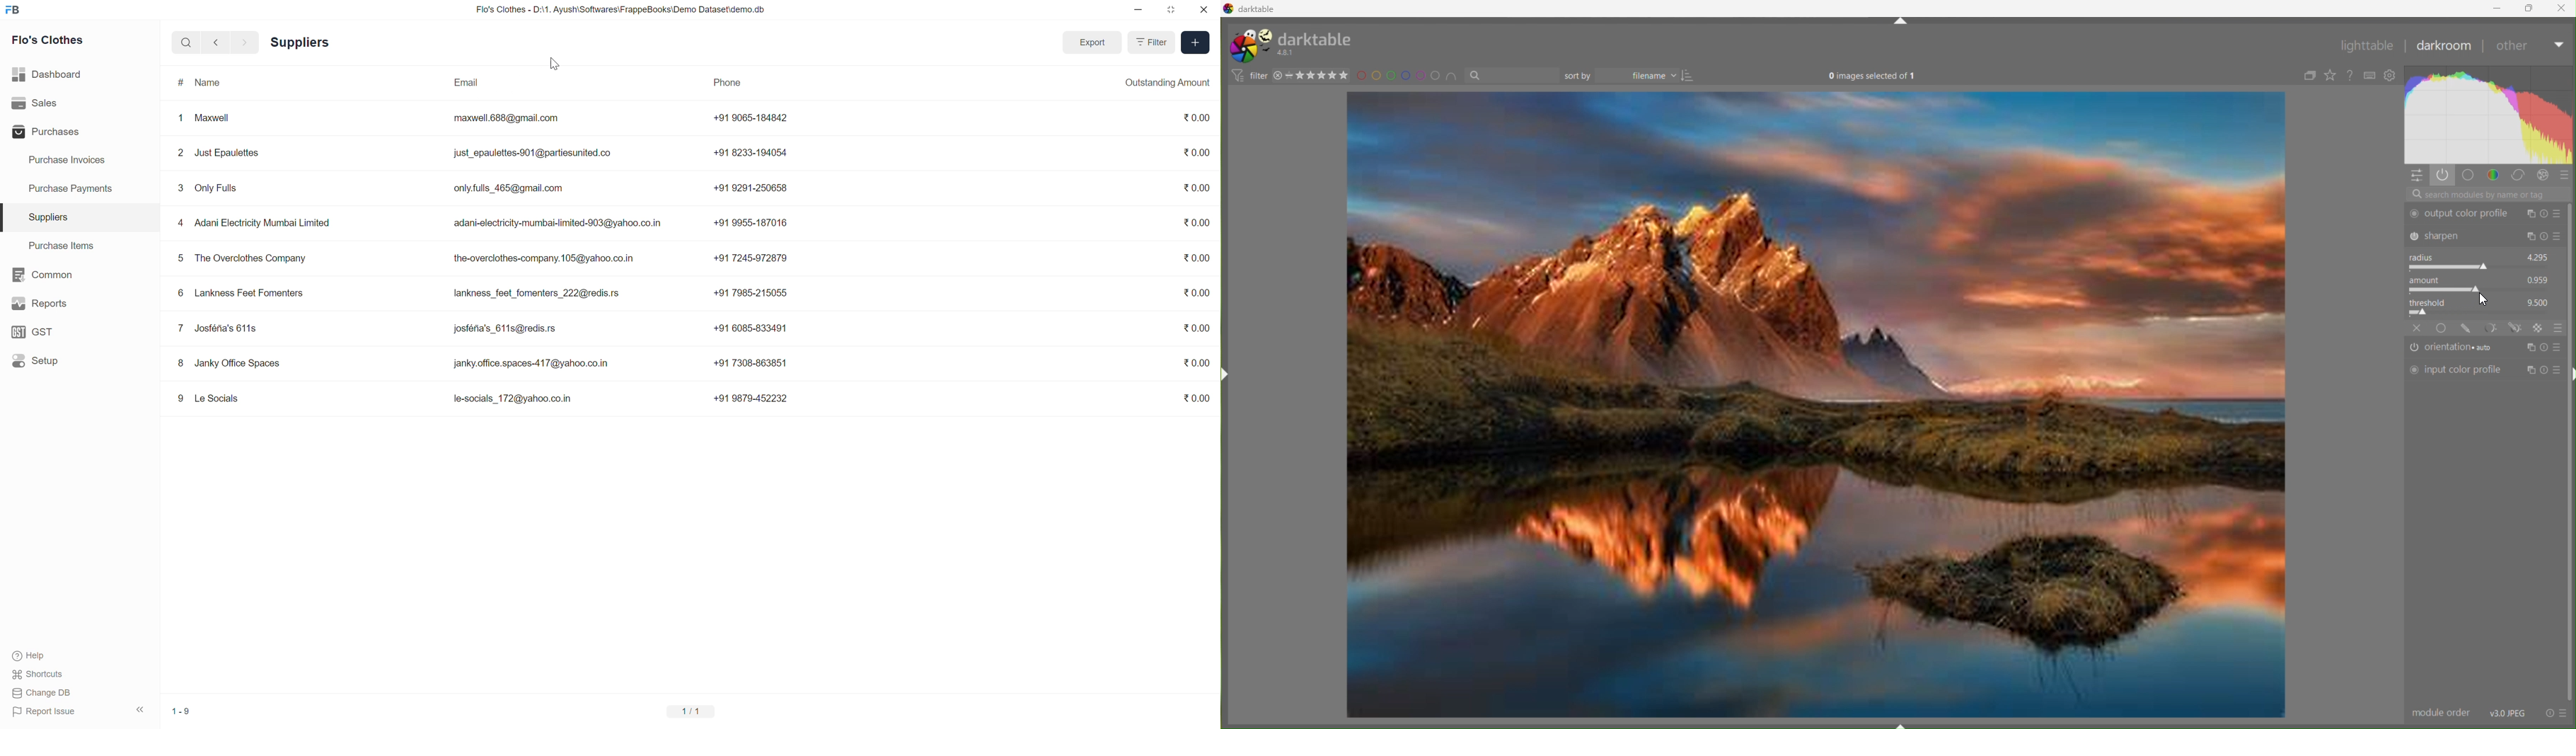 The width and height of the screenshot is (2576, 756). Describe the element at coordinates (752, 153) in the screenshot. I see `+91 8233-194054` at that location.